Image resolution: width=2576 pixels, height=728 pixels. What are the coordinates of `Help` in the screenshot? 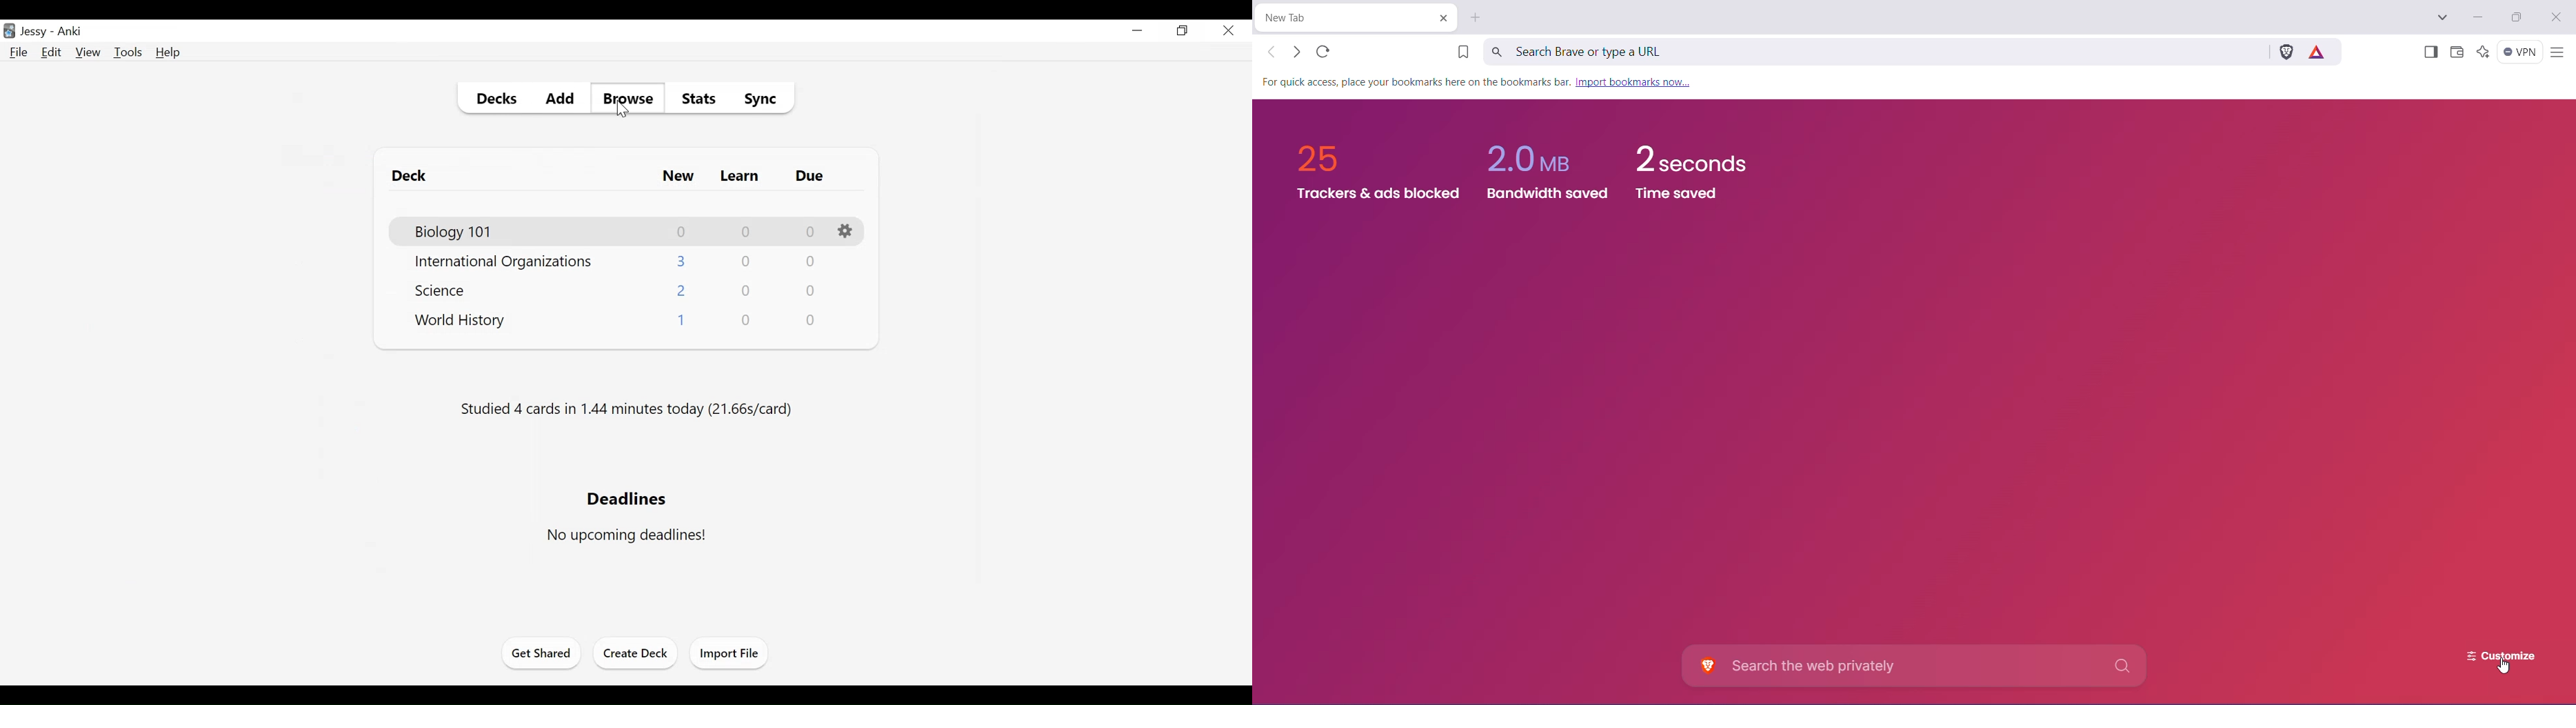 It's located at (167, 52).